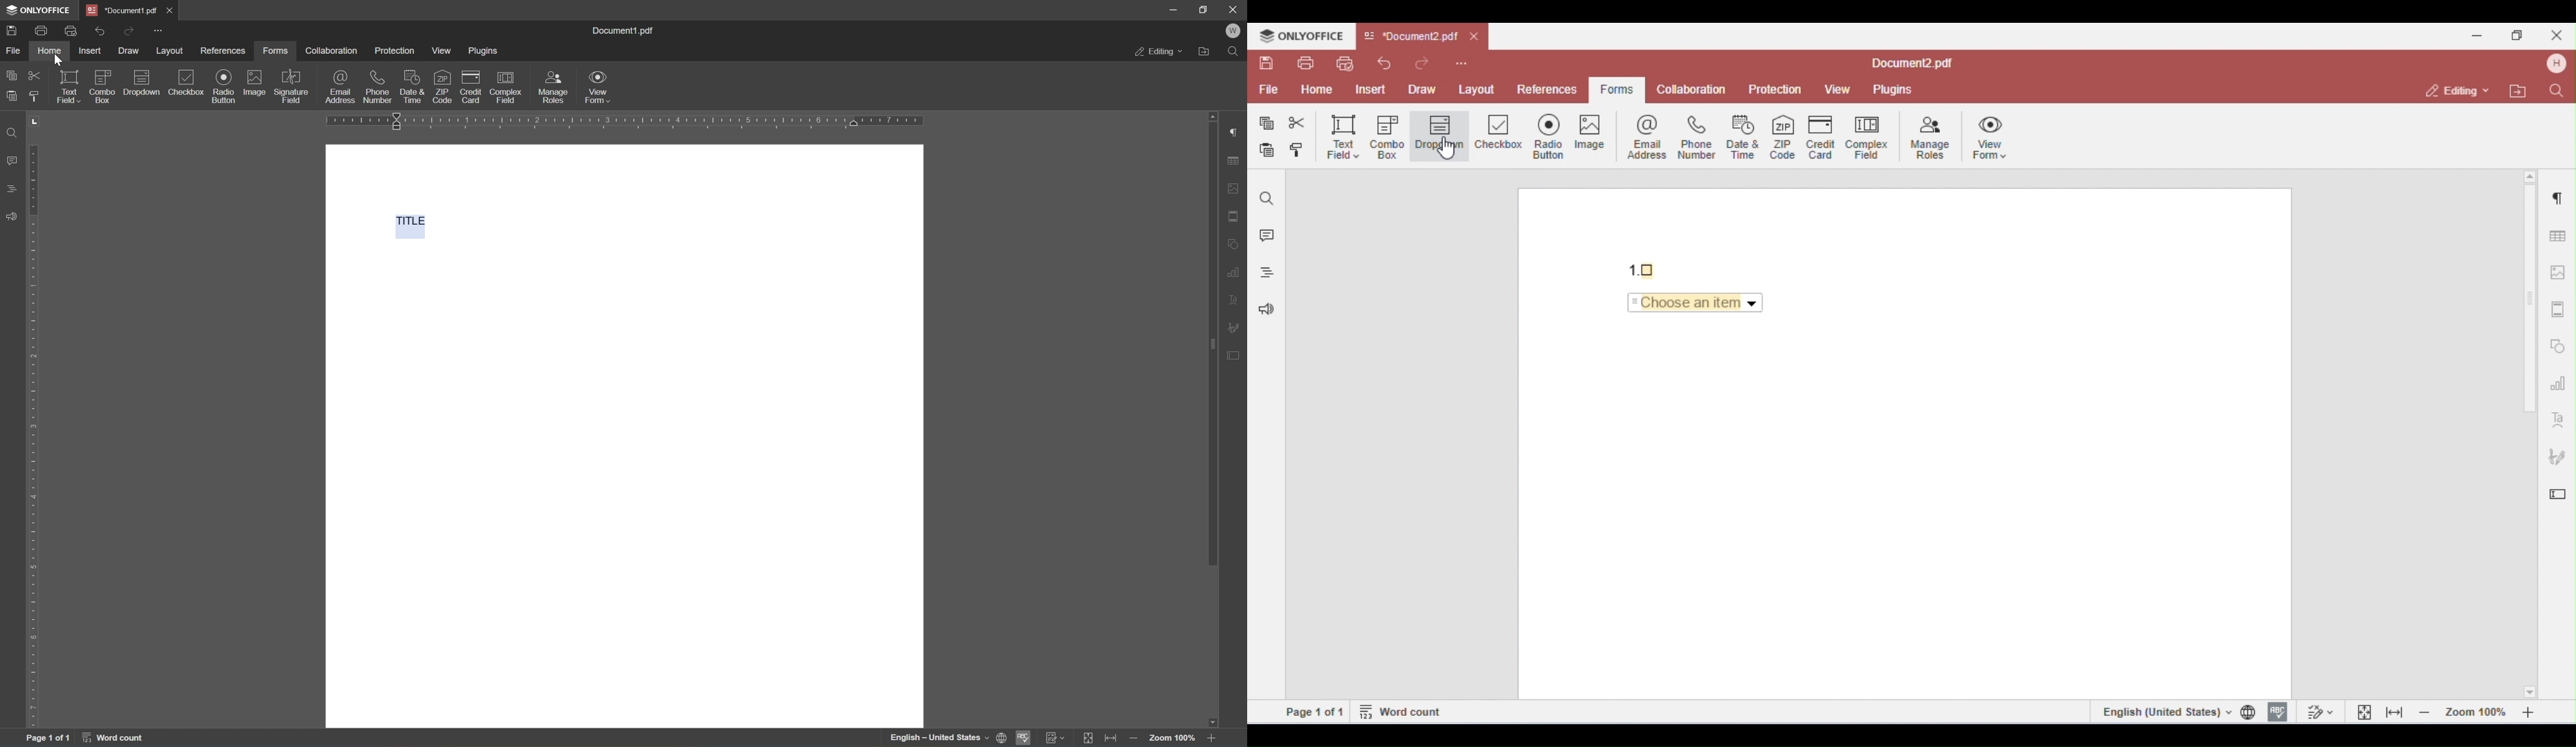 The width and height of the screenshot is (2576, 756). Describe the element at coordinates (625, 31) in the screenshot. I see `document1.pdf` at that location.